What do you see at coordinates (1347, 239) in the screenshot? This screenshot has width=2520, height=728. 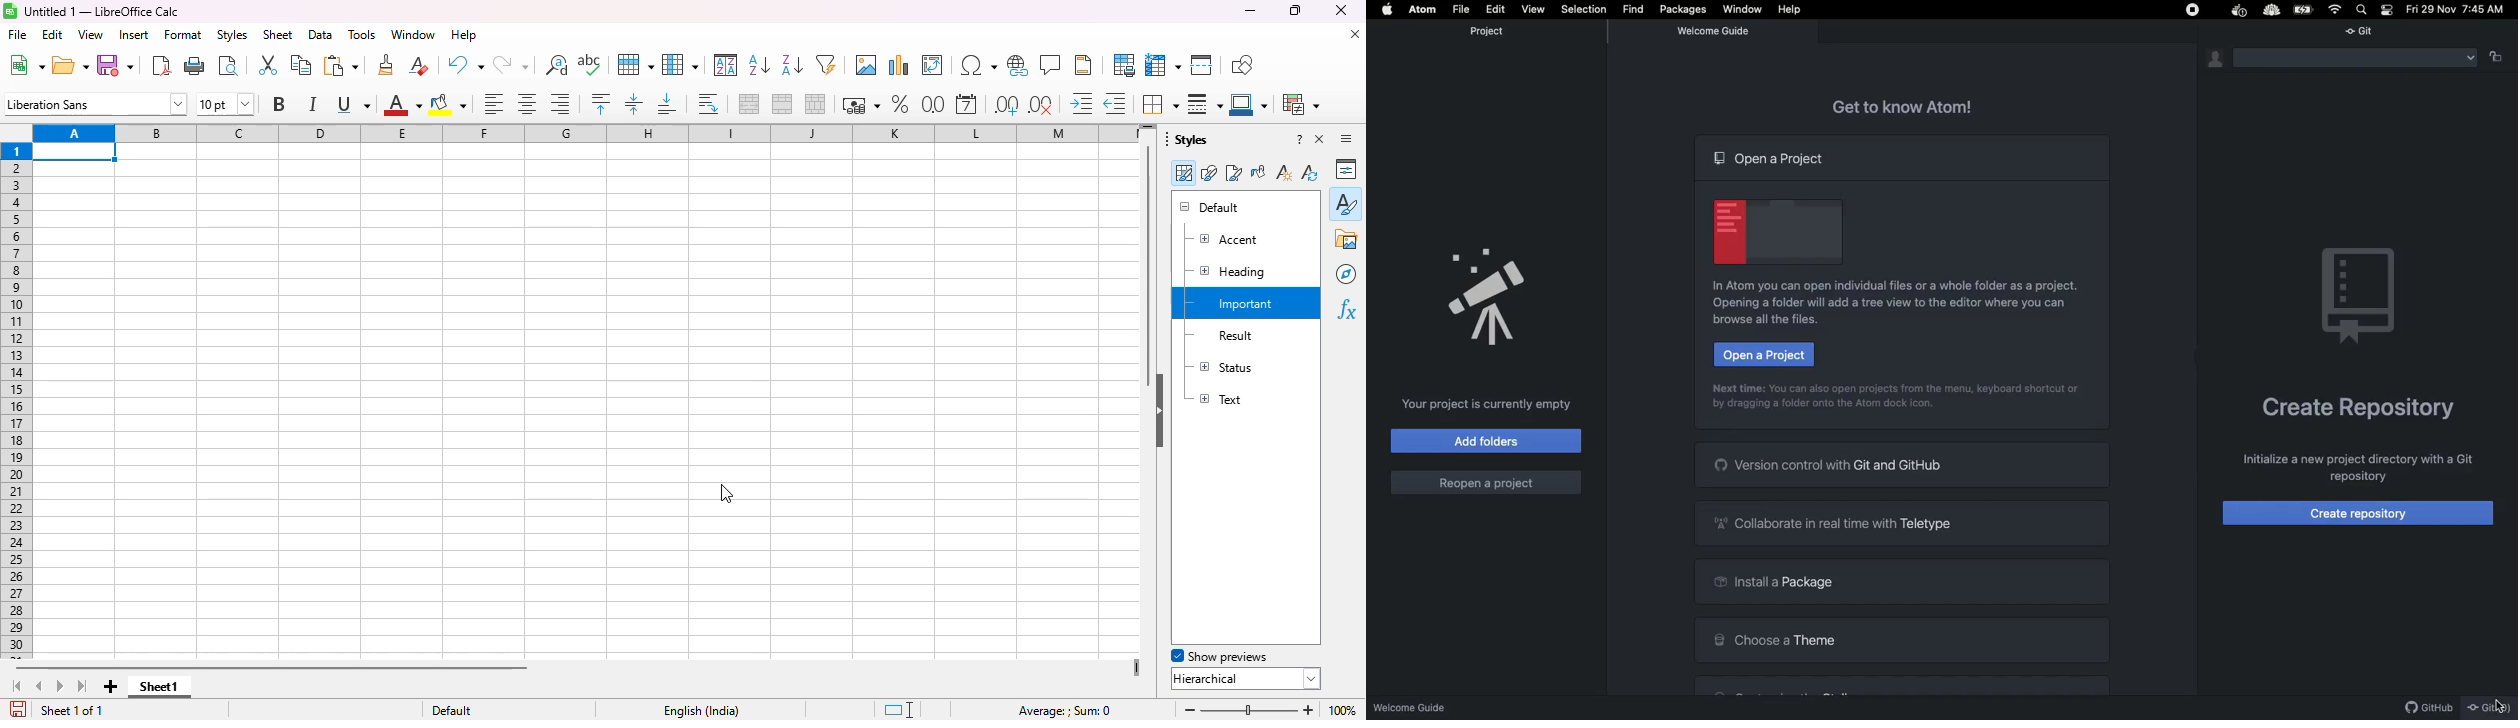 I see `gallery` at bounding box center [1347, 239].